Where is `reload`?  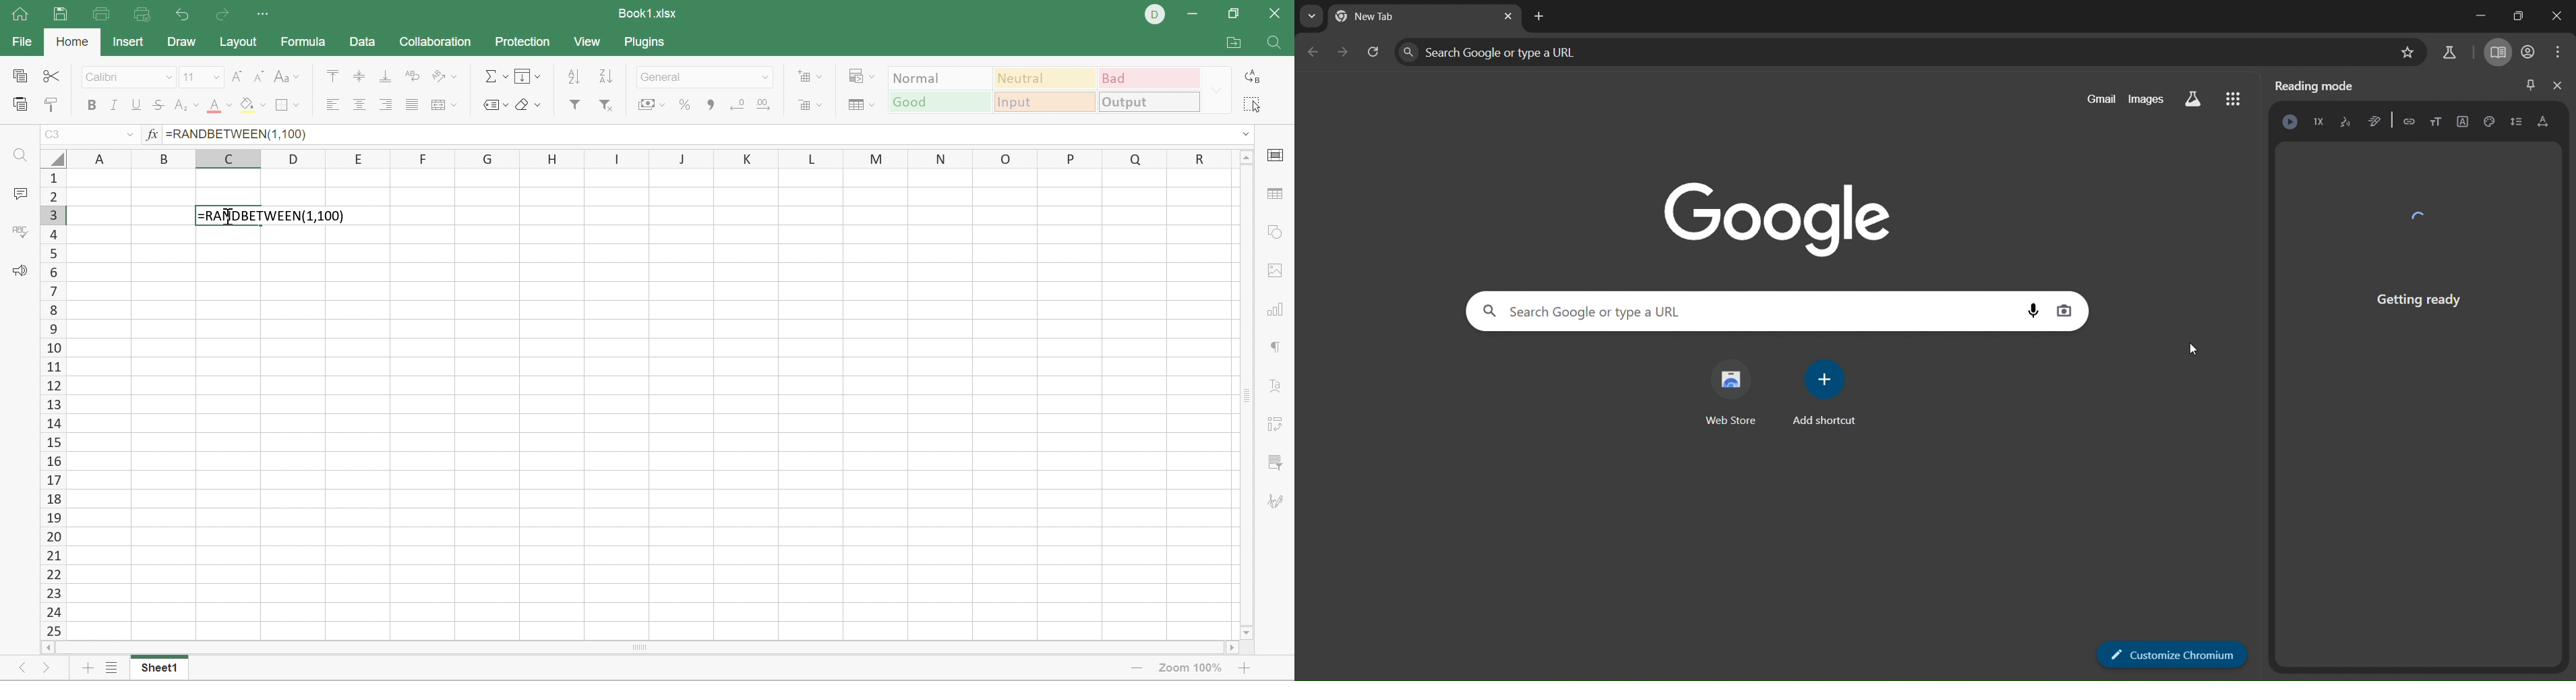 reload is located at coordinates (1371, 50).